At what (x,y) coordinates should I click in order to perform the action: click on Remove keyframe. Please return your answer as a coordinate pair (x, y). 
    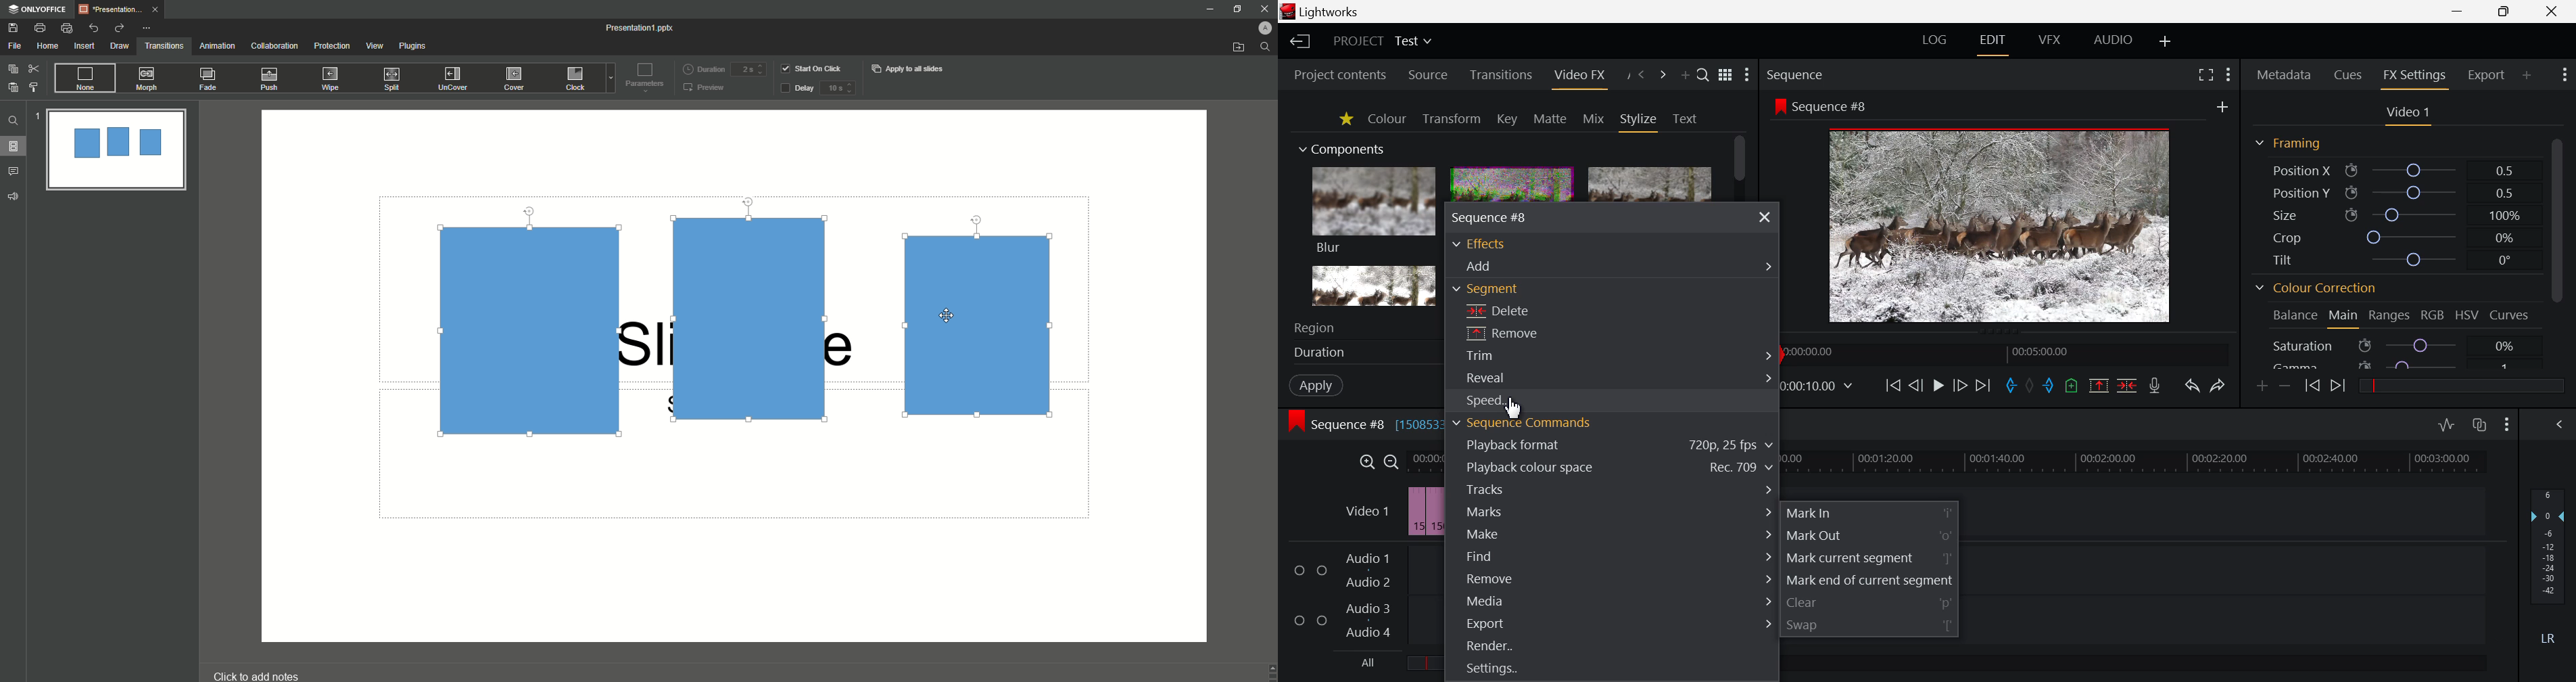
    Looking at the image, I should click on (2285, 386).